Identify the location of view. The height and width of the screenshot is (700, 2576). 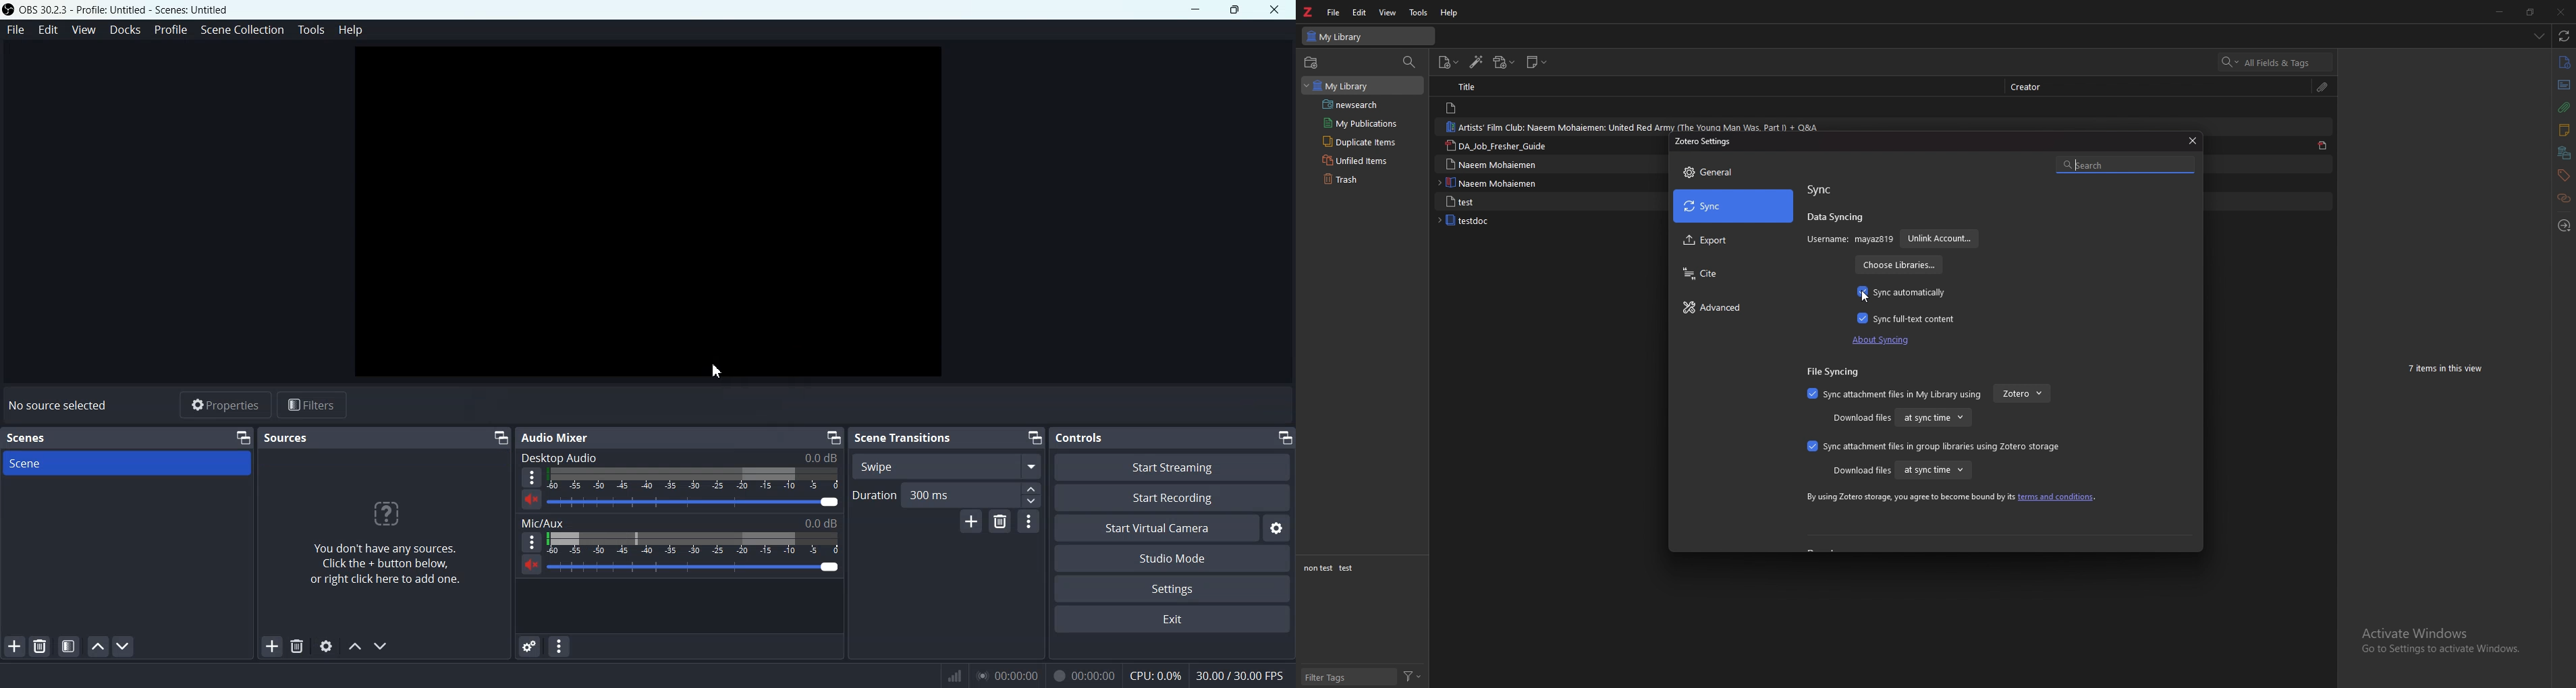
(1388, 13).